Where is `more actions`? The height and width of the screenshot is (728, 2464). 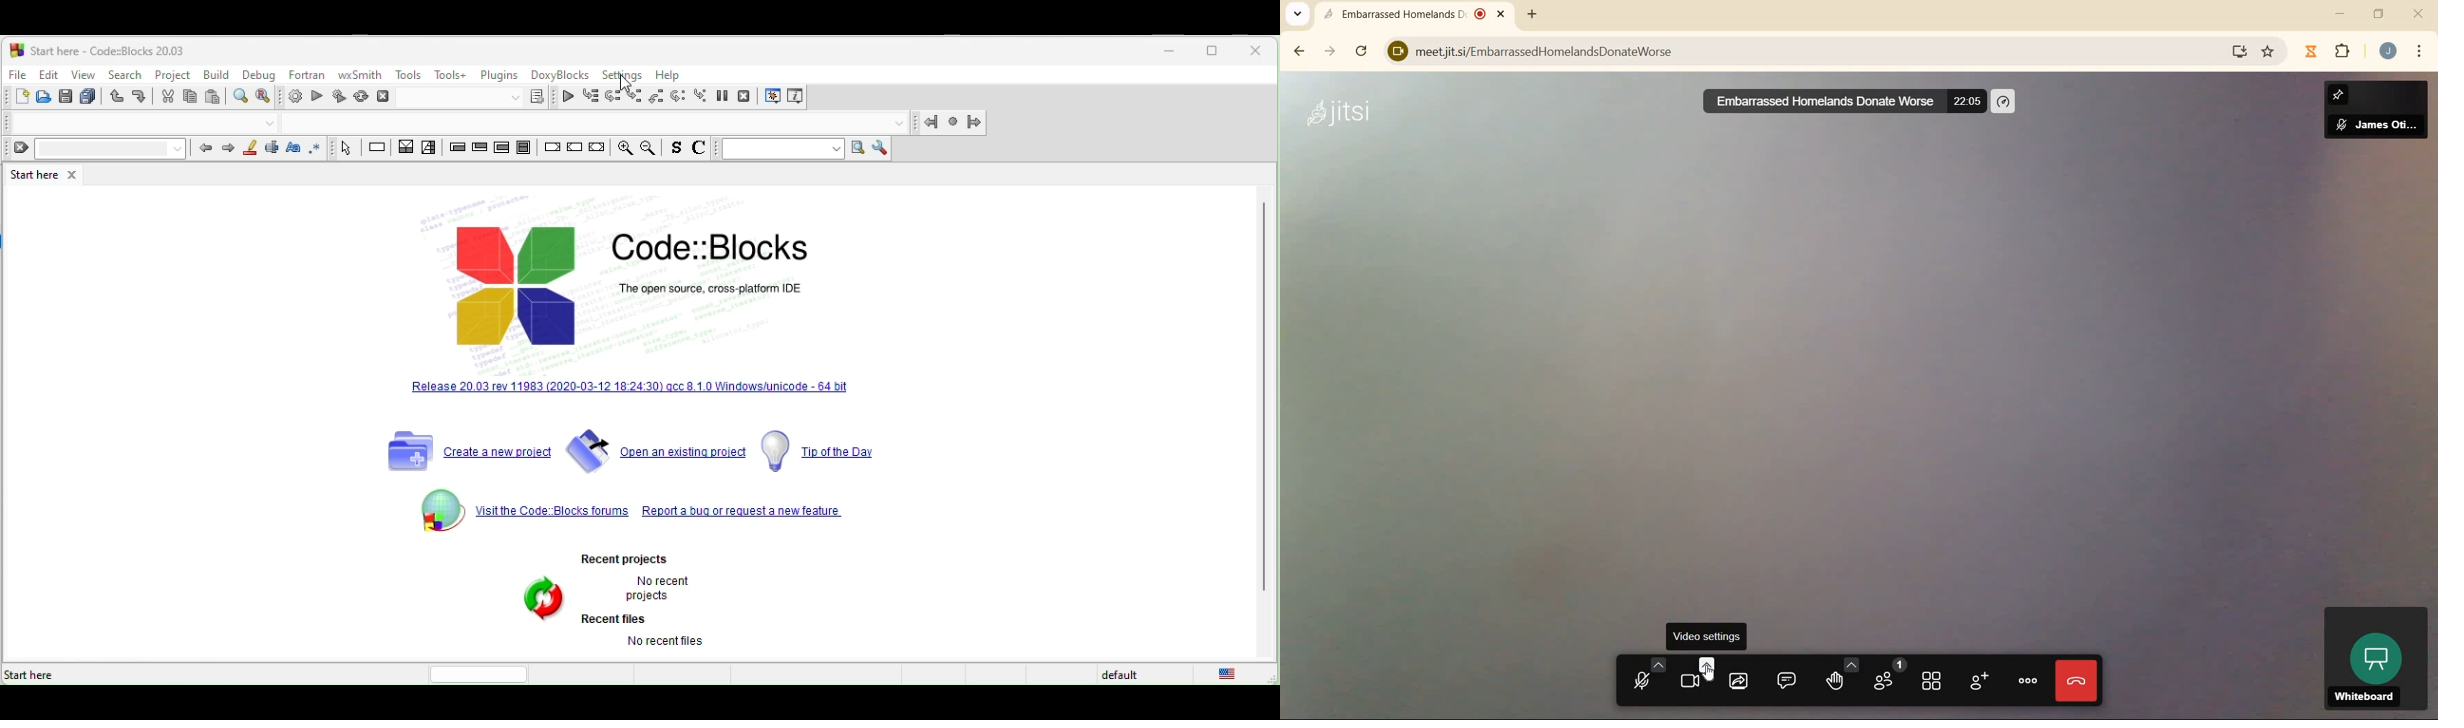 more actions is located at coordinates (2028, 681).